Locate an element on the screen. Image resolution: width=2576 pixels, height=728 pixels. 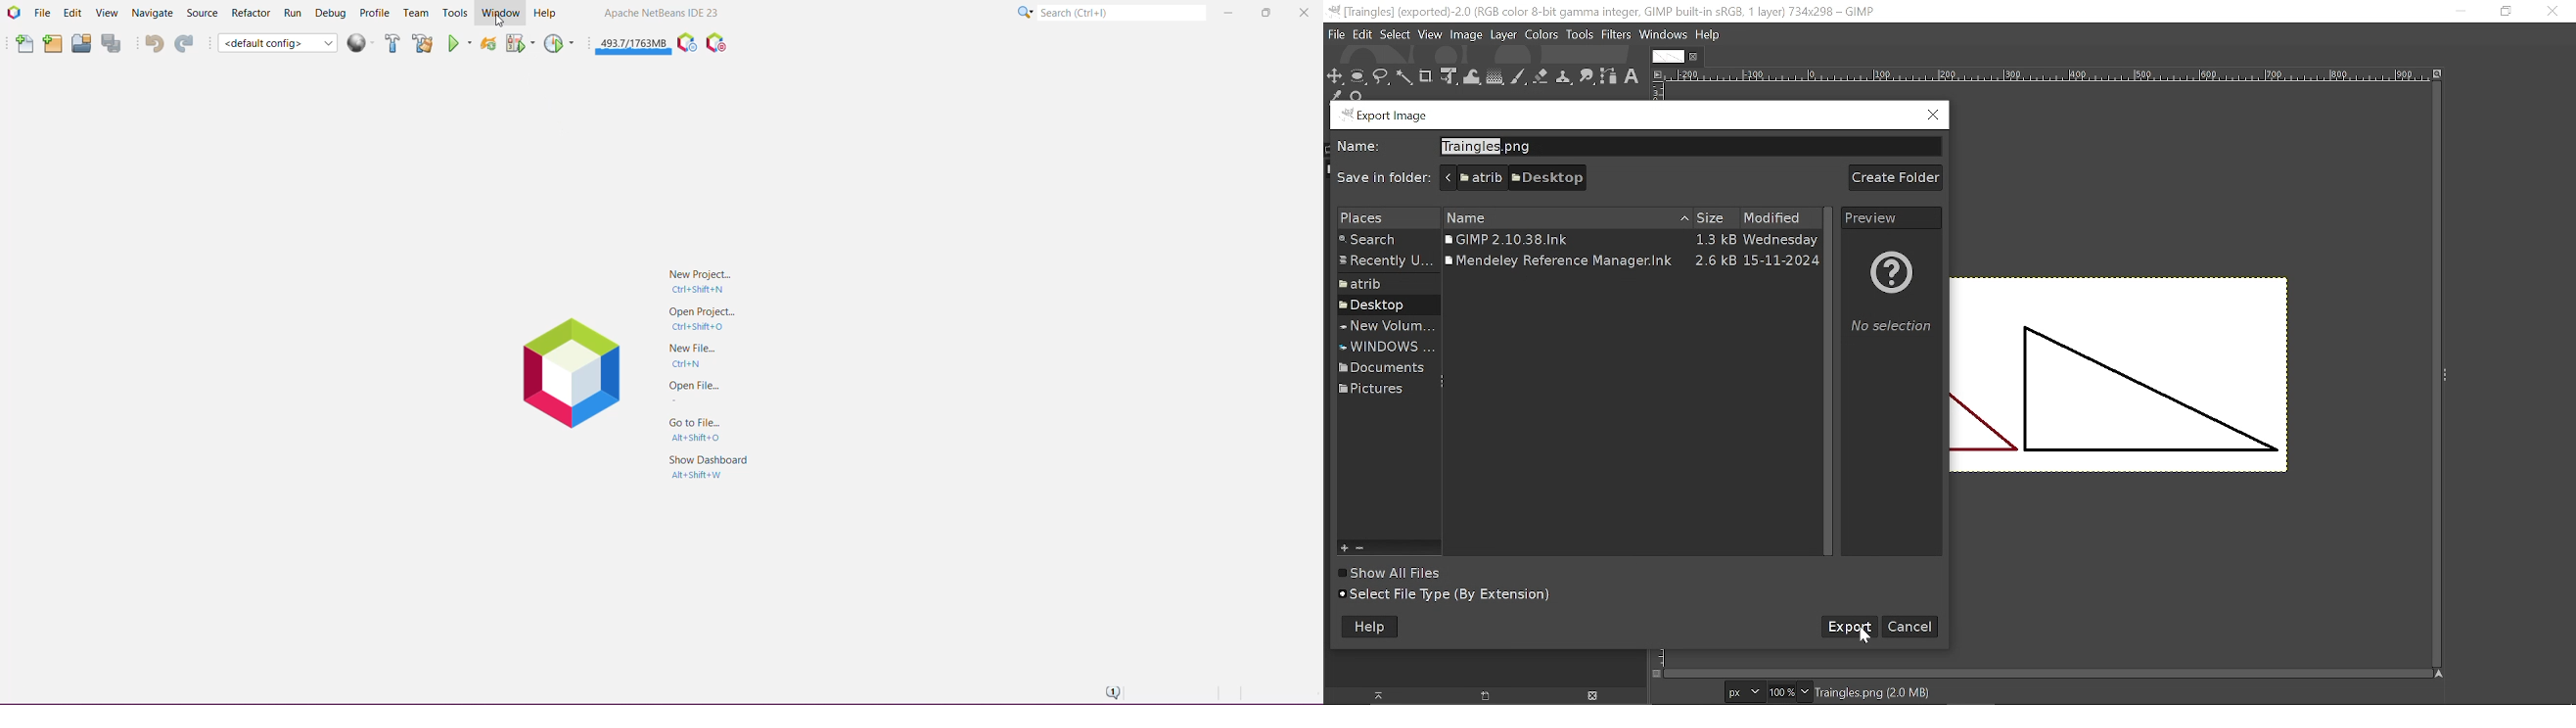
Restore down is located at coordinates (2504, 12).